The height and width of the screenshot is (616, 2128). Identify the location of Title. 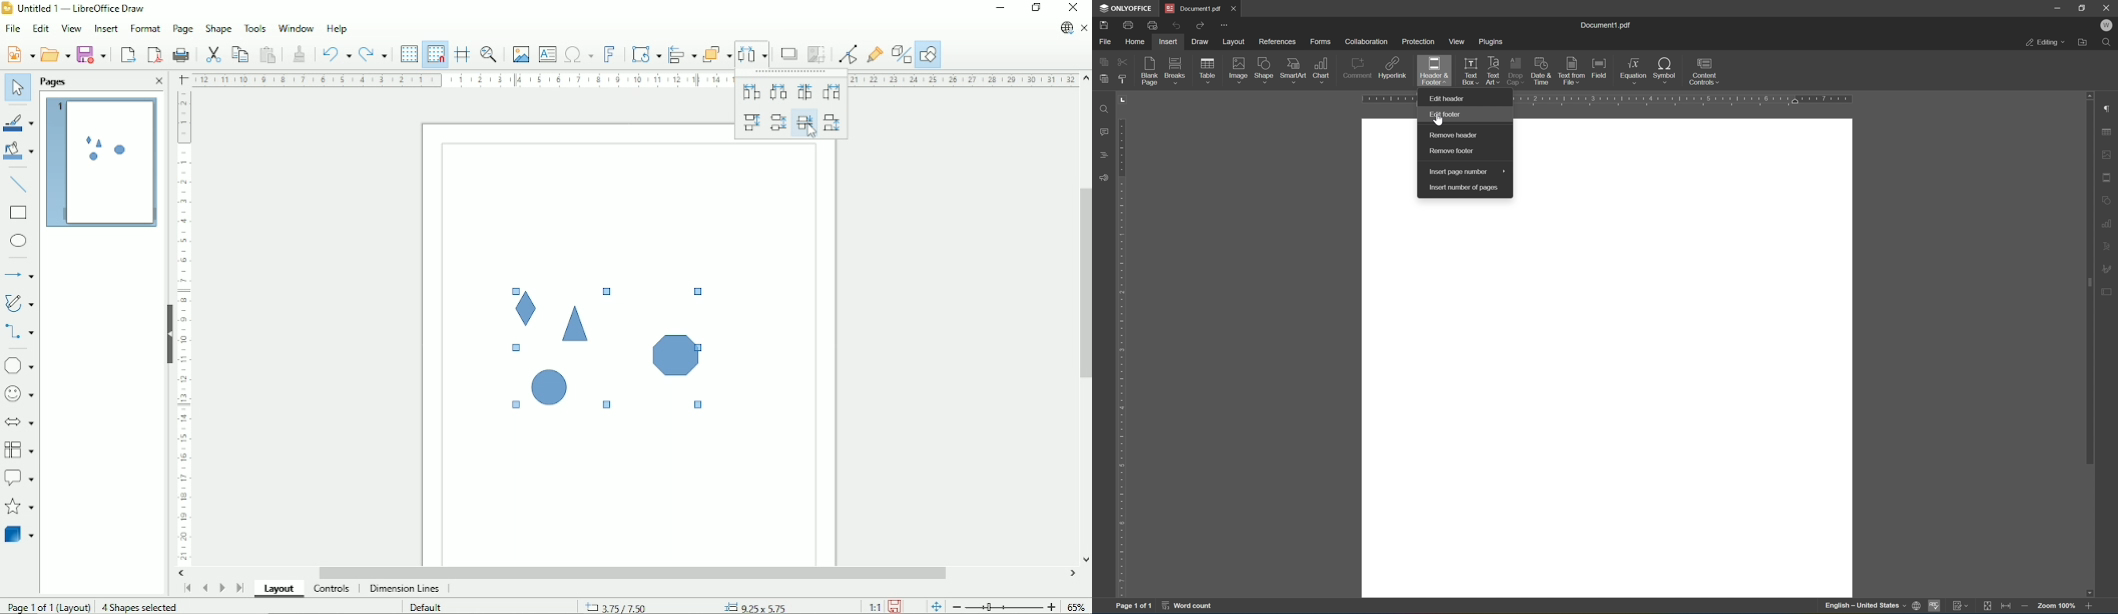
(78, 9).